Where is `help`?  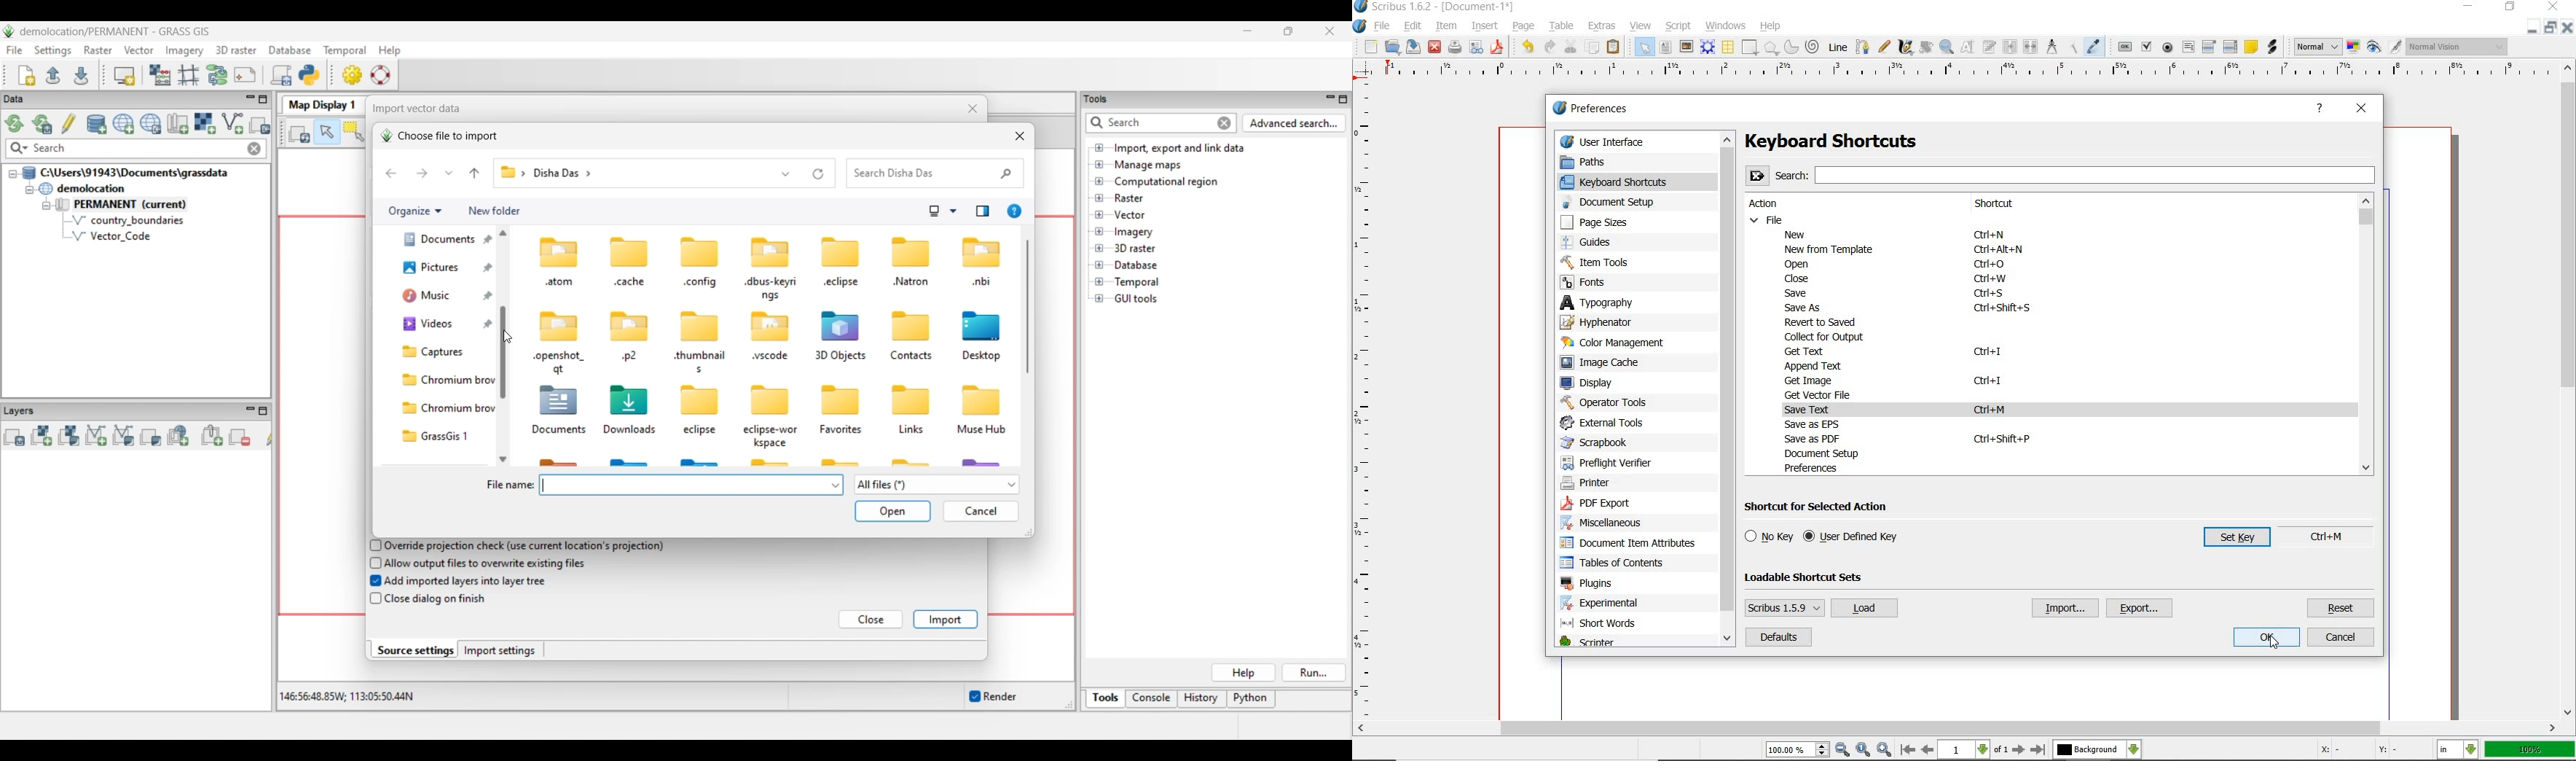
help is located at coordinates (1771, 27).